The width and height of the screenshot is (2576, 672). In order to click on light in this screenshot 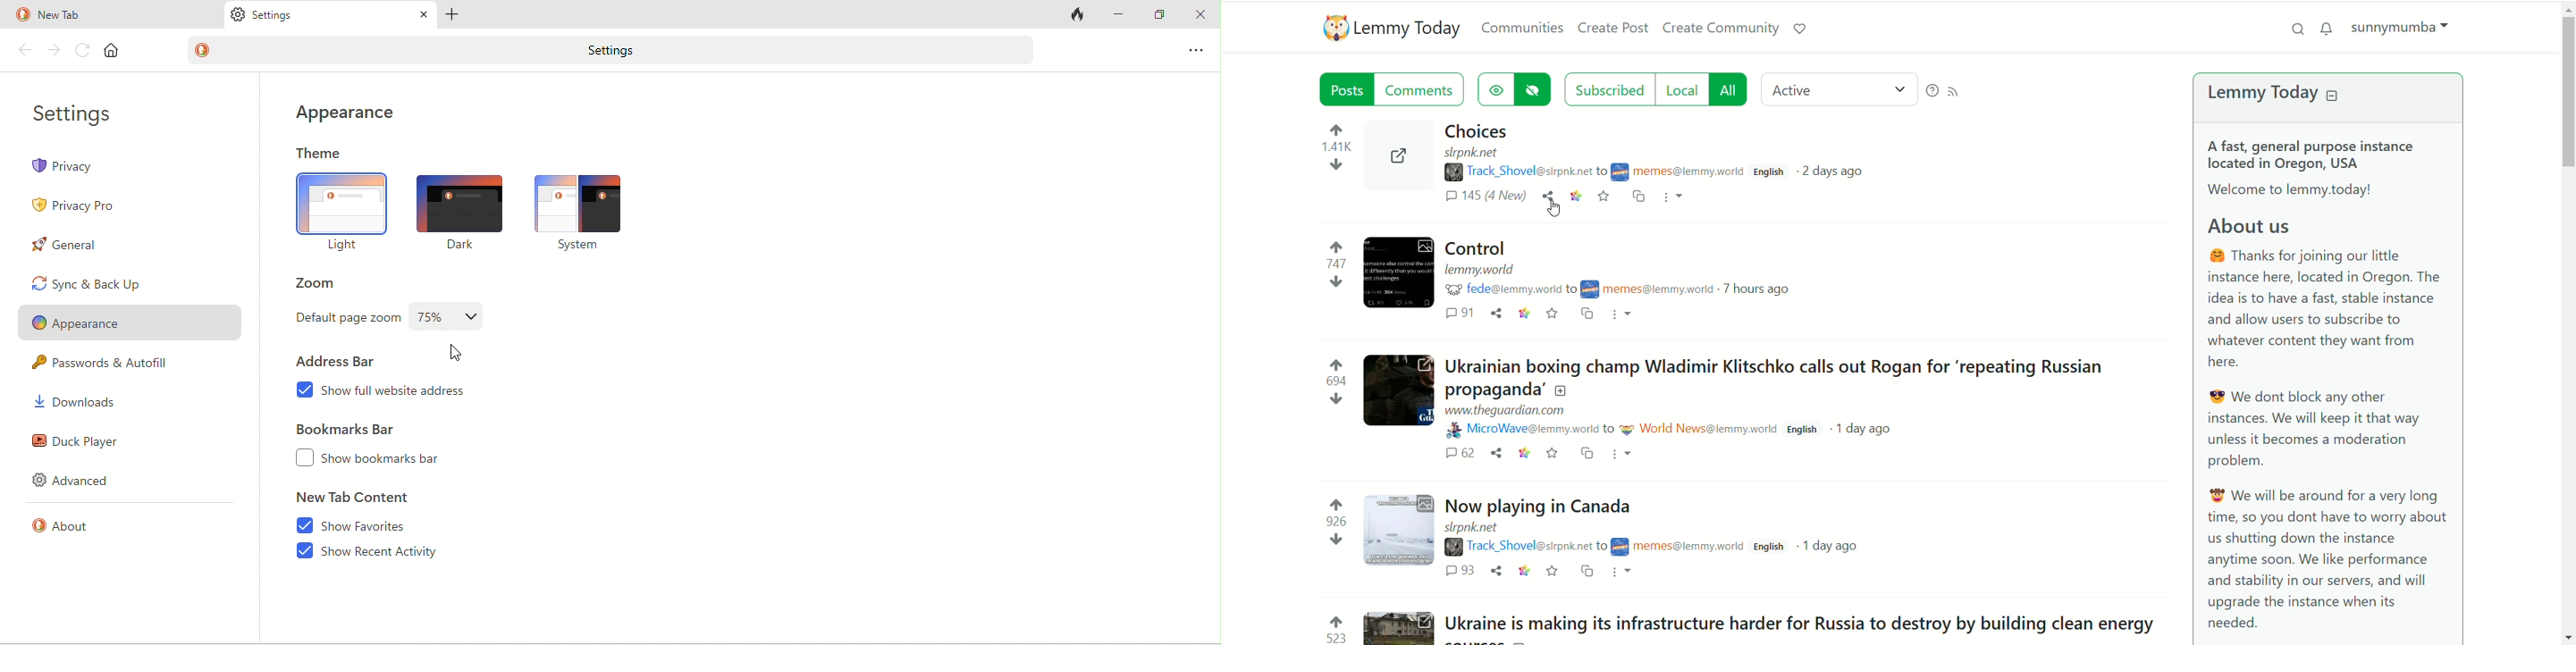, I will do `click(344, 214)`.